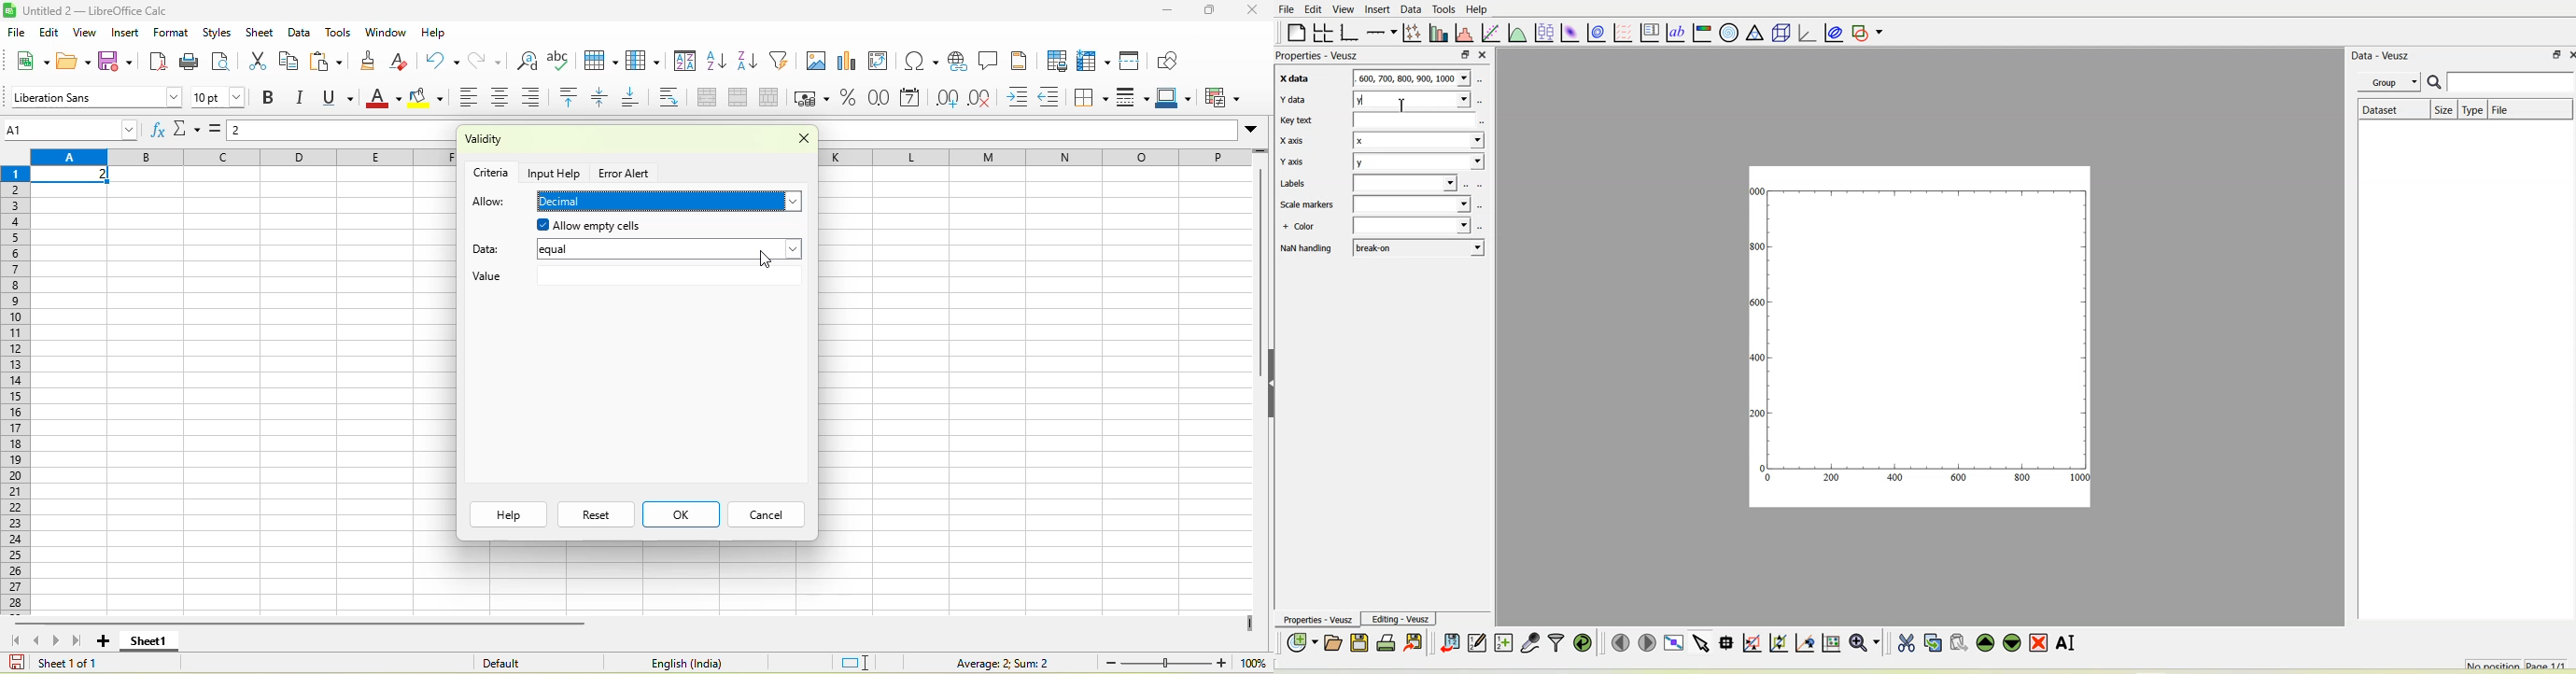  I want to click on formula, so click(989, 662).